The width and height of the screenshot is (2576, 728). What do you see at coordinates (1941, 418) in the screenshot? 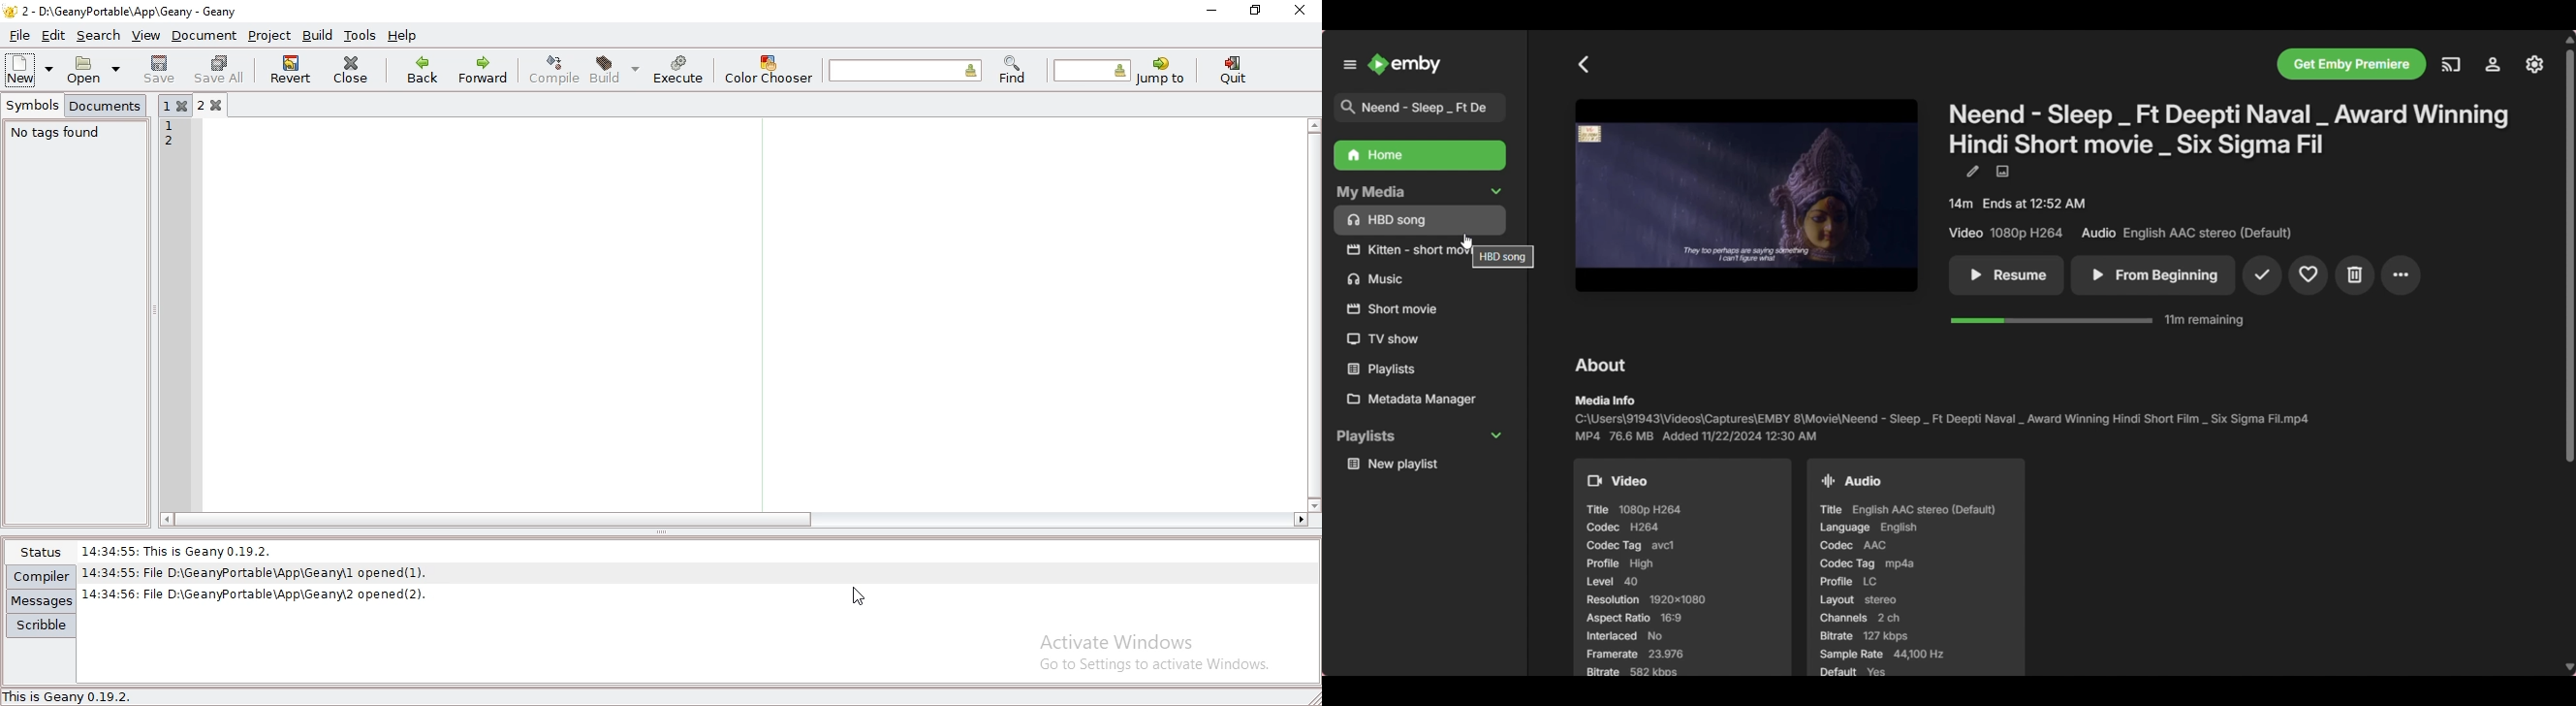
I see `Pathway and name of movie file` at bounding box center [1941, 418].